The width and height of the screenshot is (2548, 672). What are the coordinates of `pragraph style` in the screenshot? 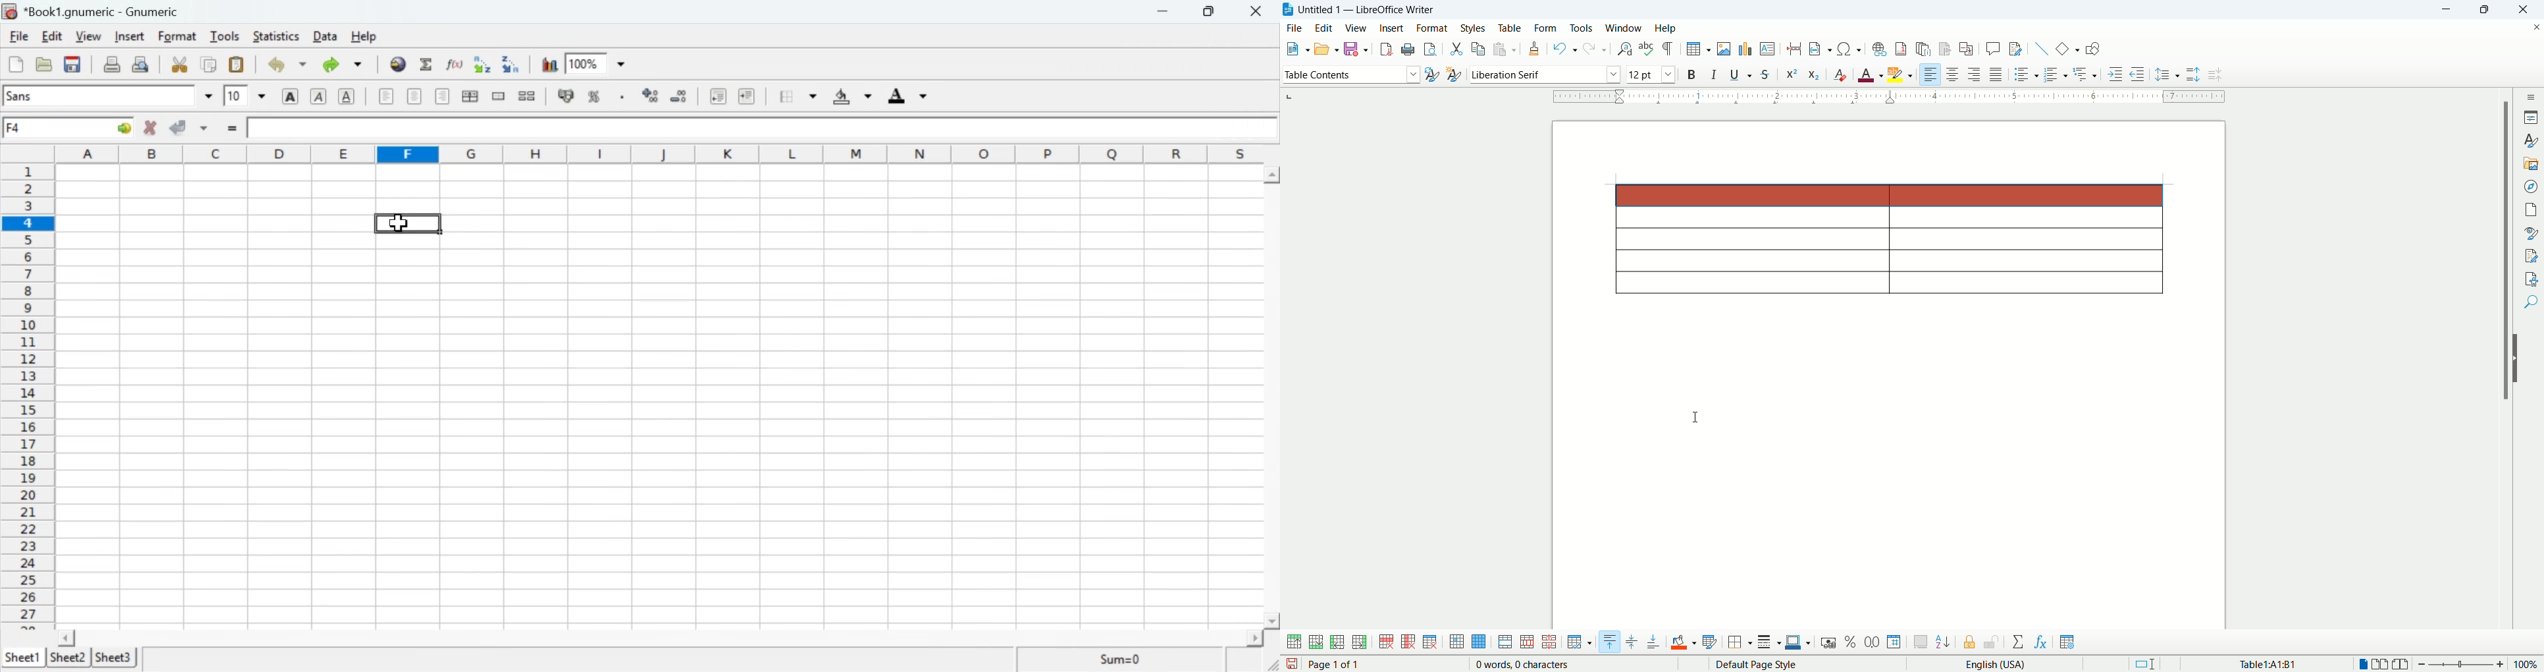 It's located at (1350, 72).